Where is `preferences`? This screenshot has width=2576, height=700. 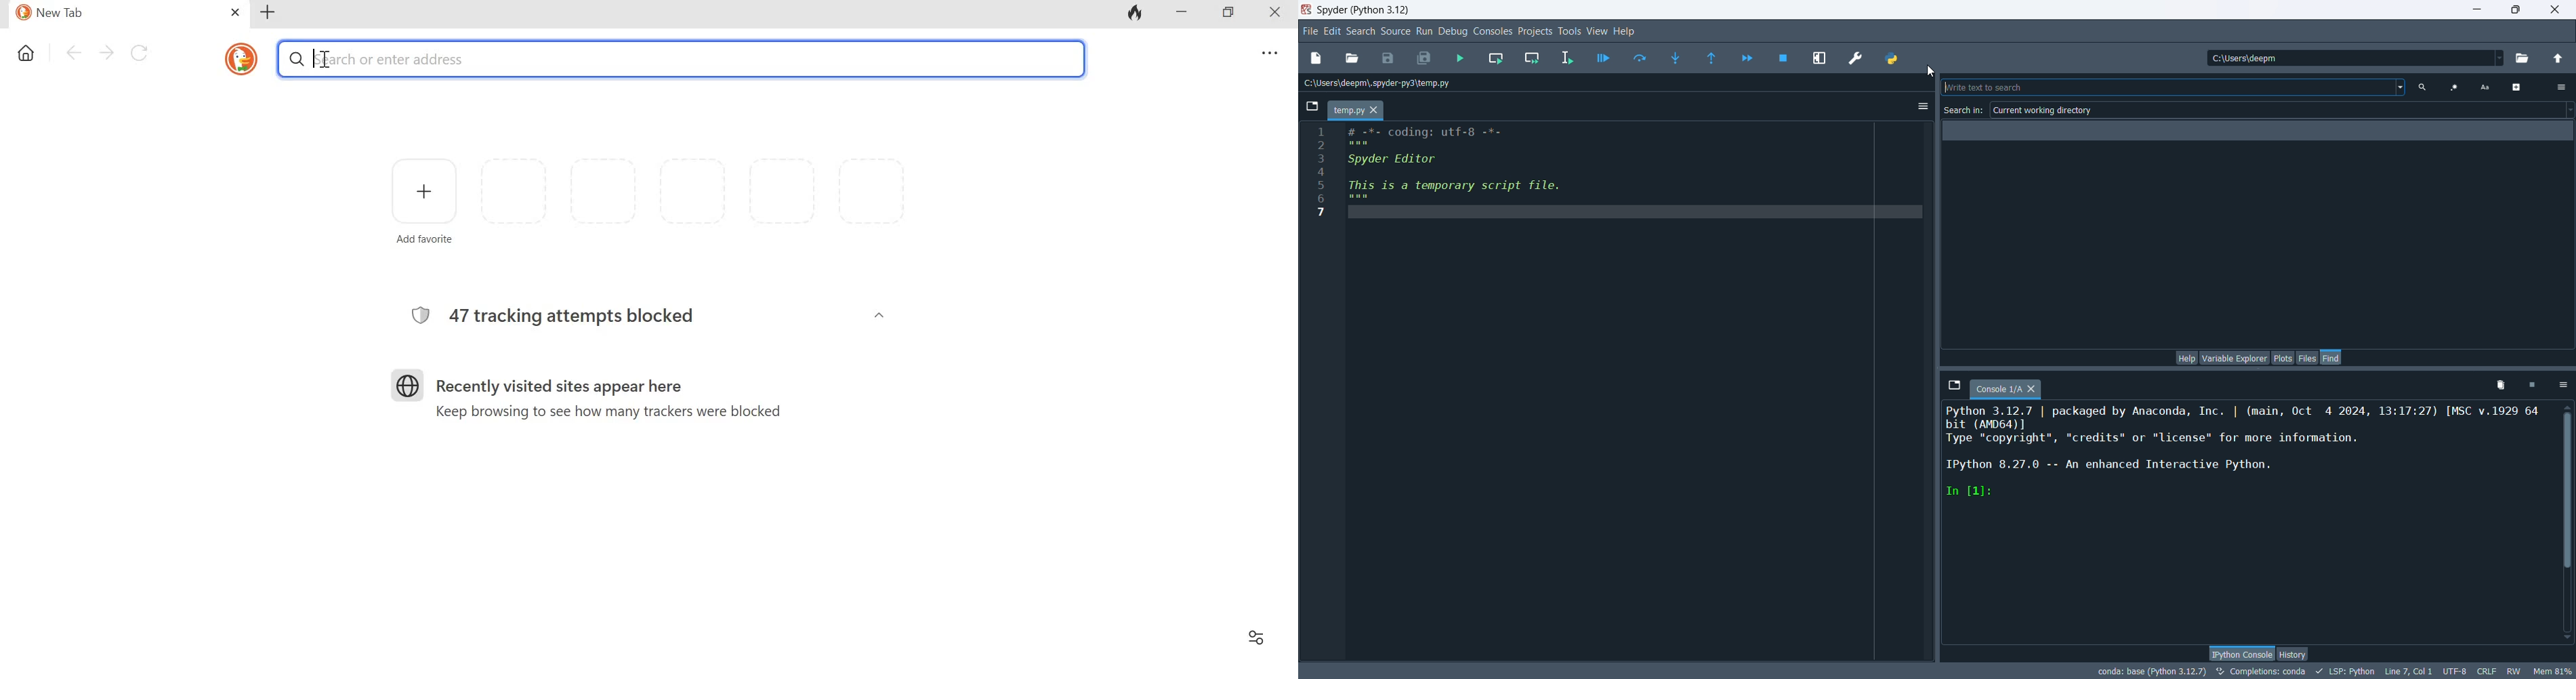 preferences is located at coordinates (1853, 58).